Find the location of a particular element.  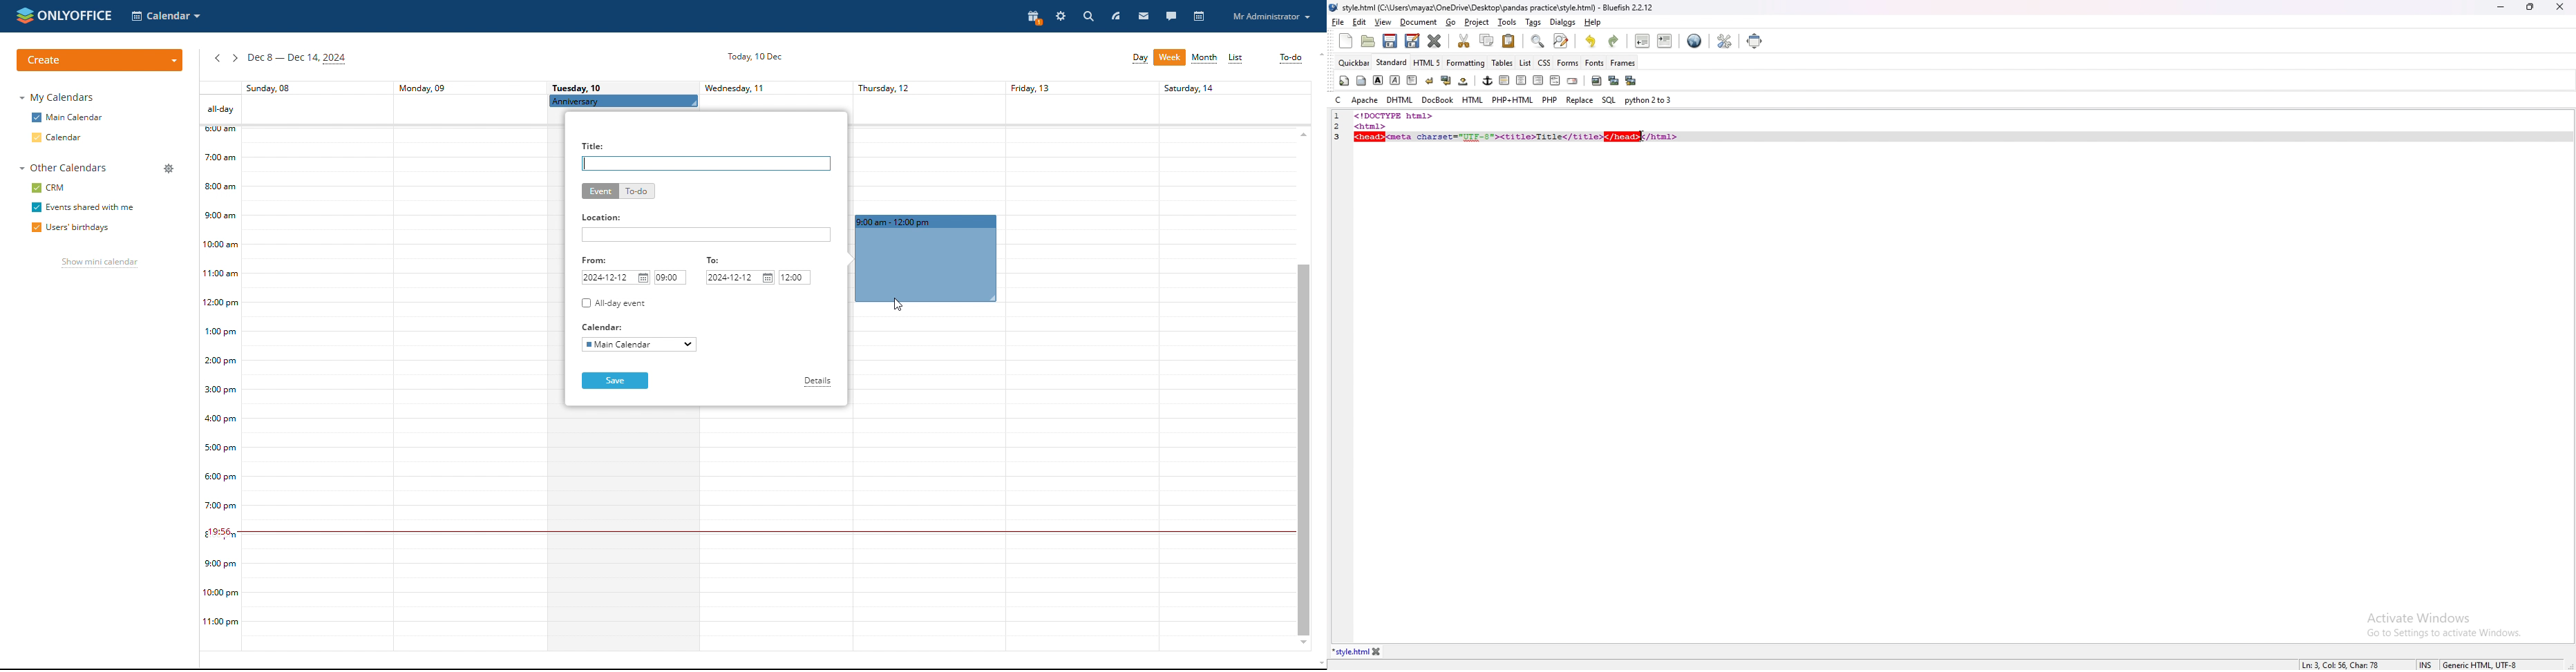

edit is located at coordinates (1360, 22).